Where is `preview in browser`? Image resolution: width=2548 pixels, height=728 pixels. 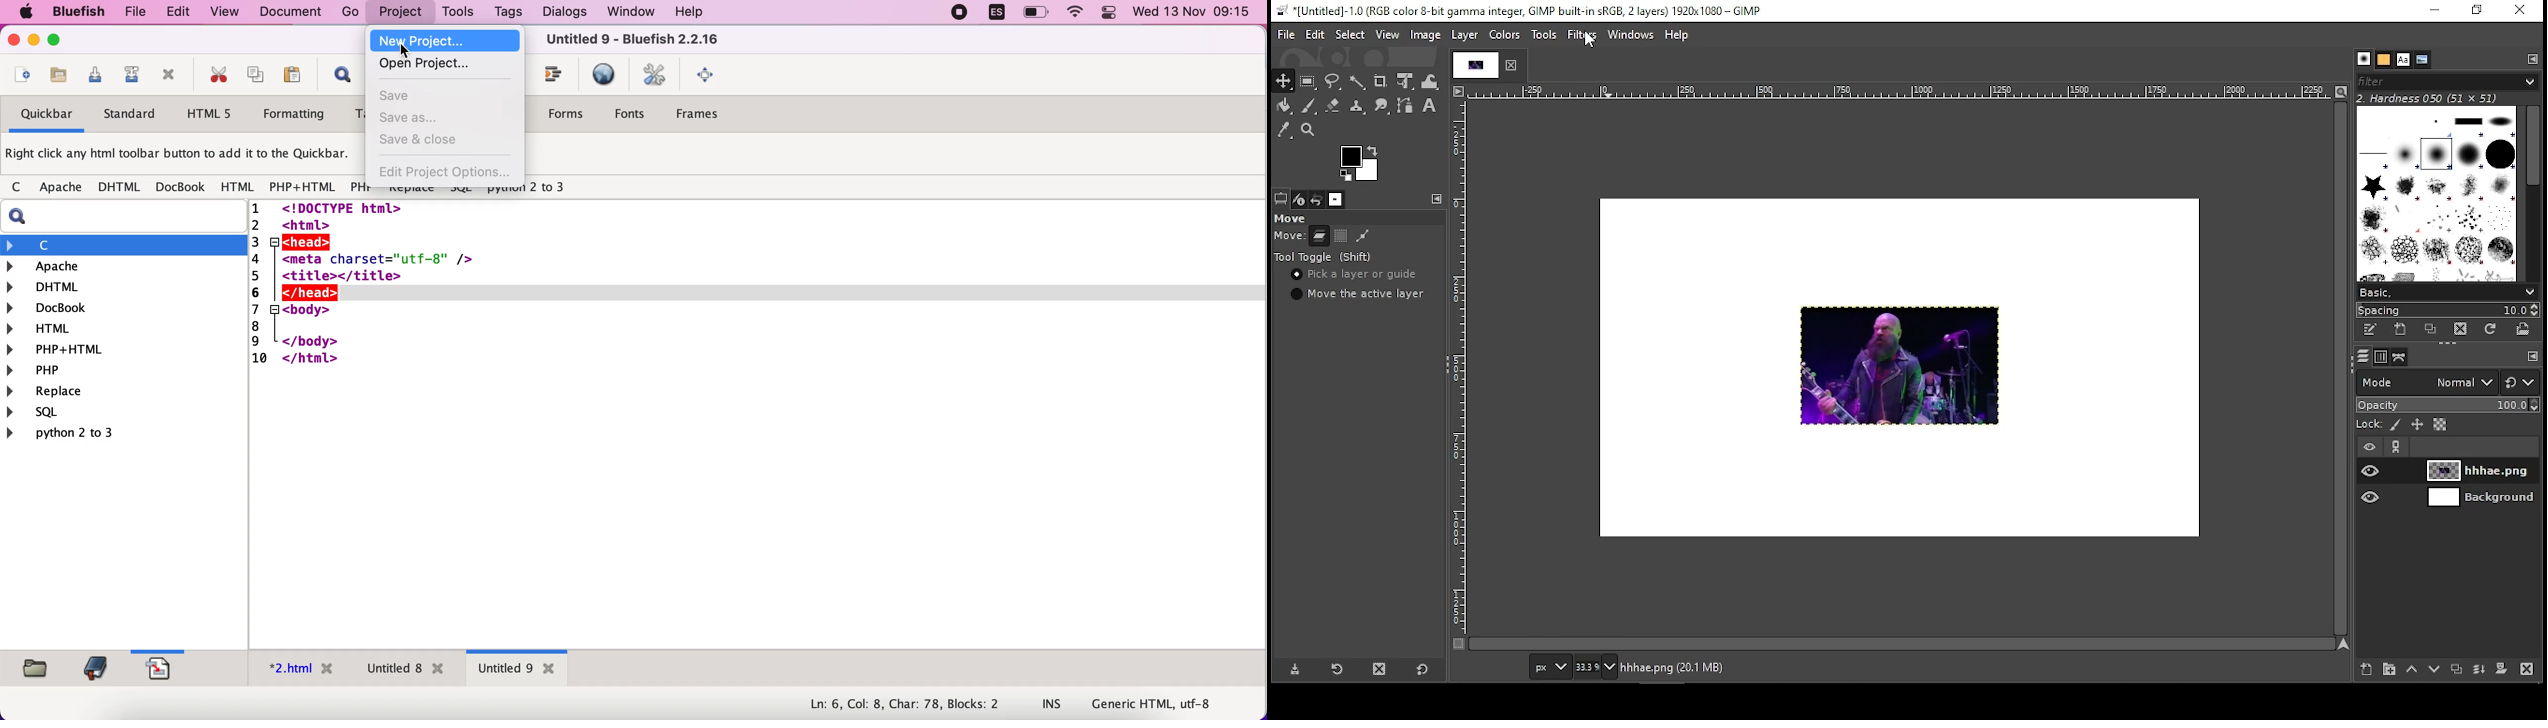
preview in browser is located at coordinates (604, 75).